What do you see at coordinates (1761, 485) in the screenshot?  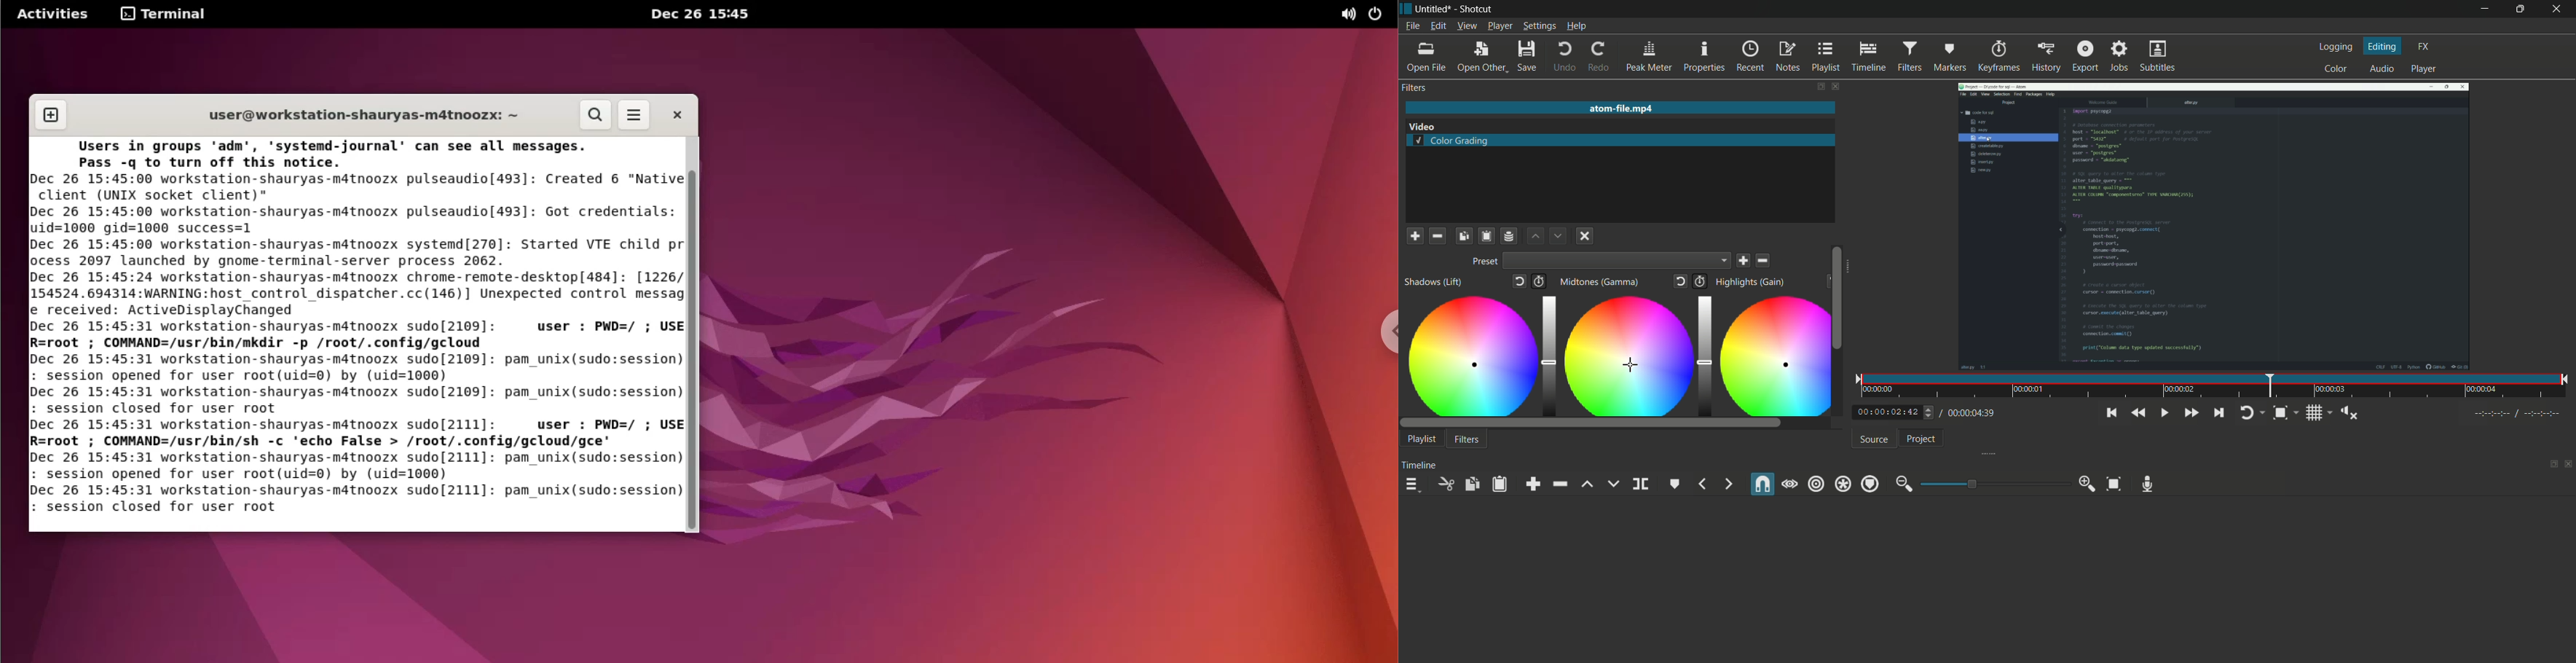 I see `snap` at bounding box center [1761, 485].